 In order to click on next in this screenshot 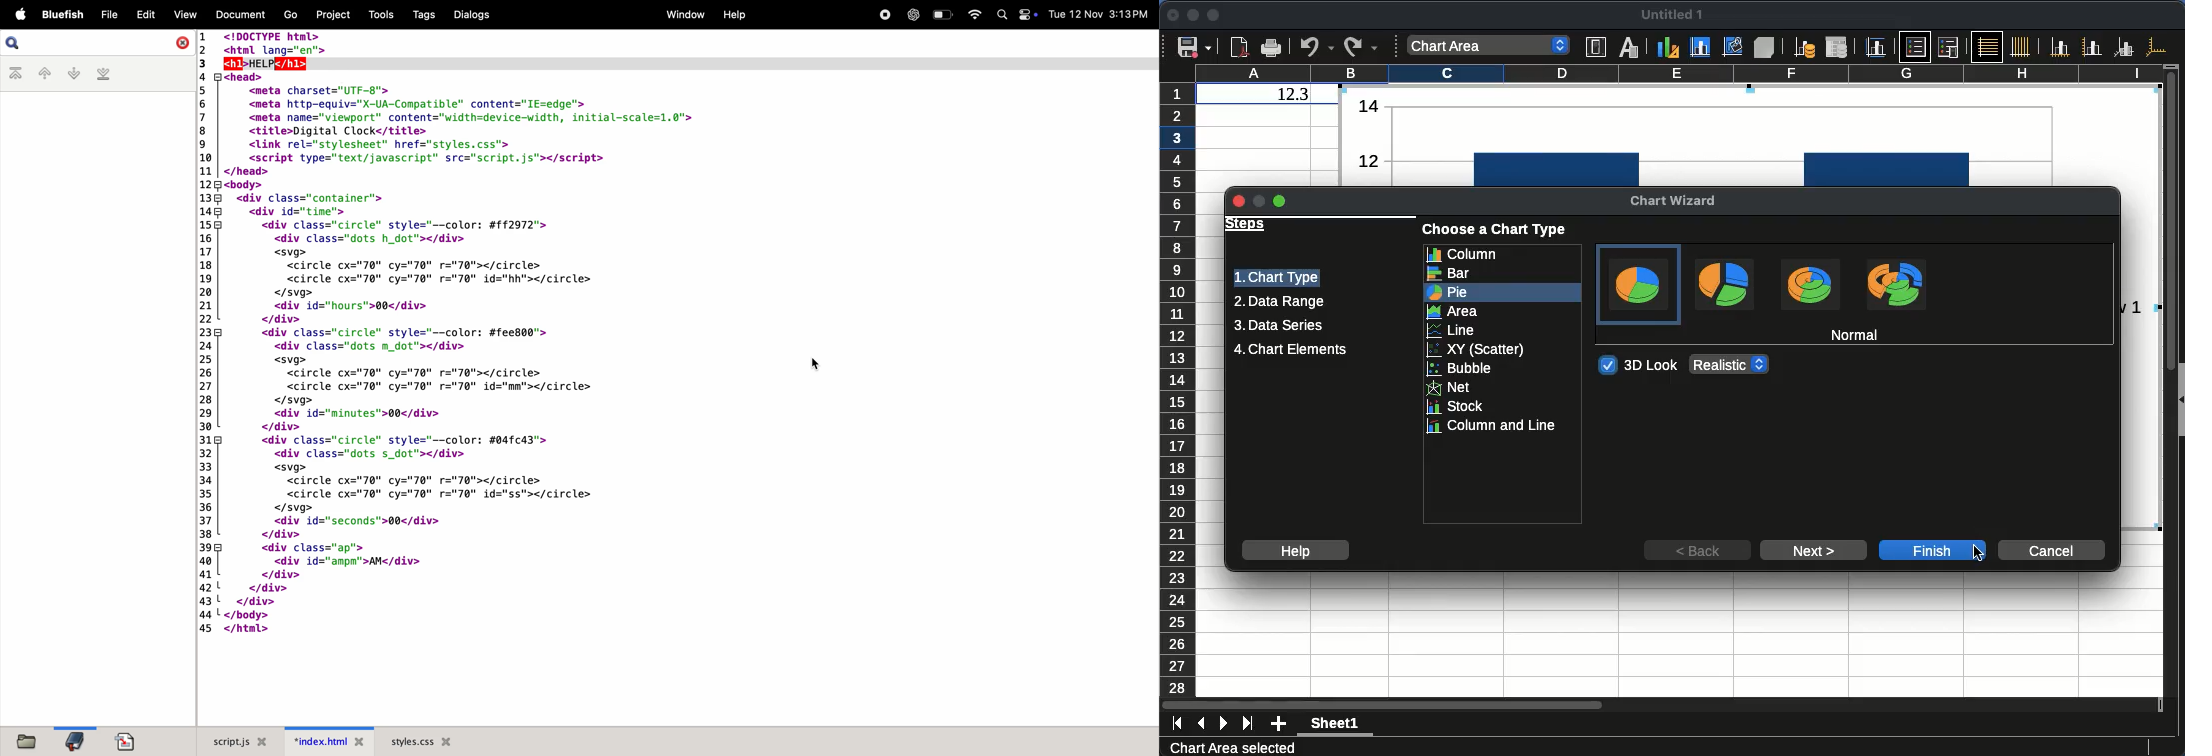, I will do `click(1814, 550)`.